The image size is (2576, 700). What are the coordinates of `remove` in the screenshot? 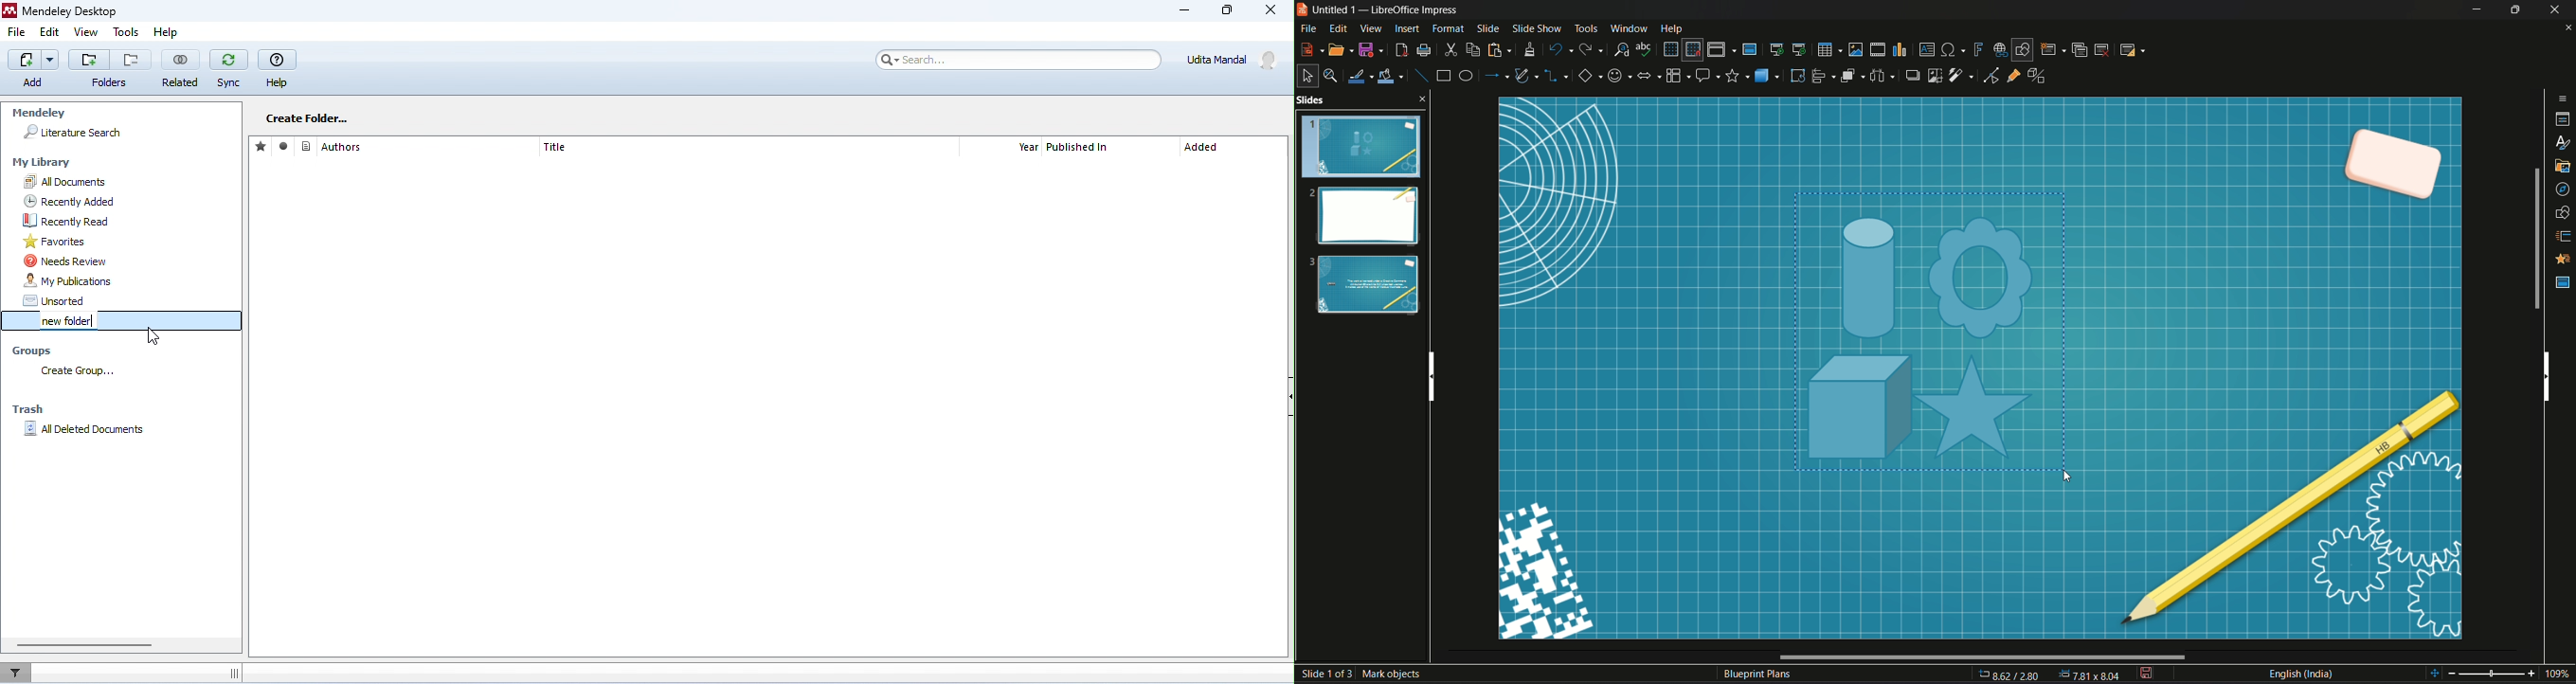 It's located at (131, 60).